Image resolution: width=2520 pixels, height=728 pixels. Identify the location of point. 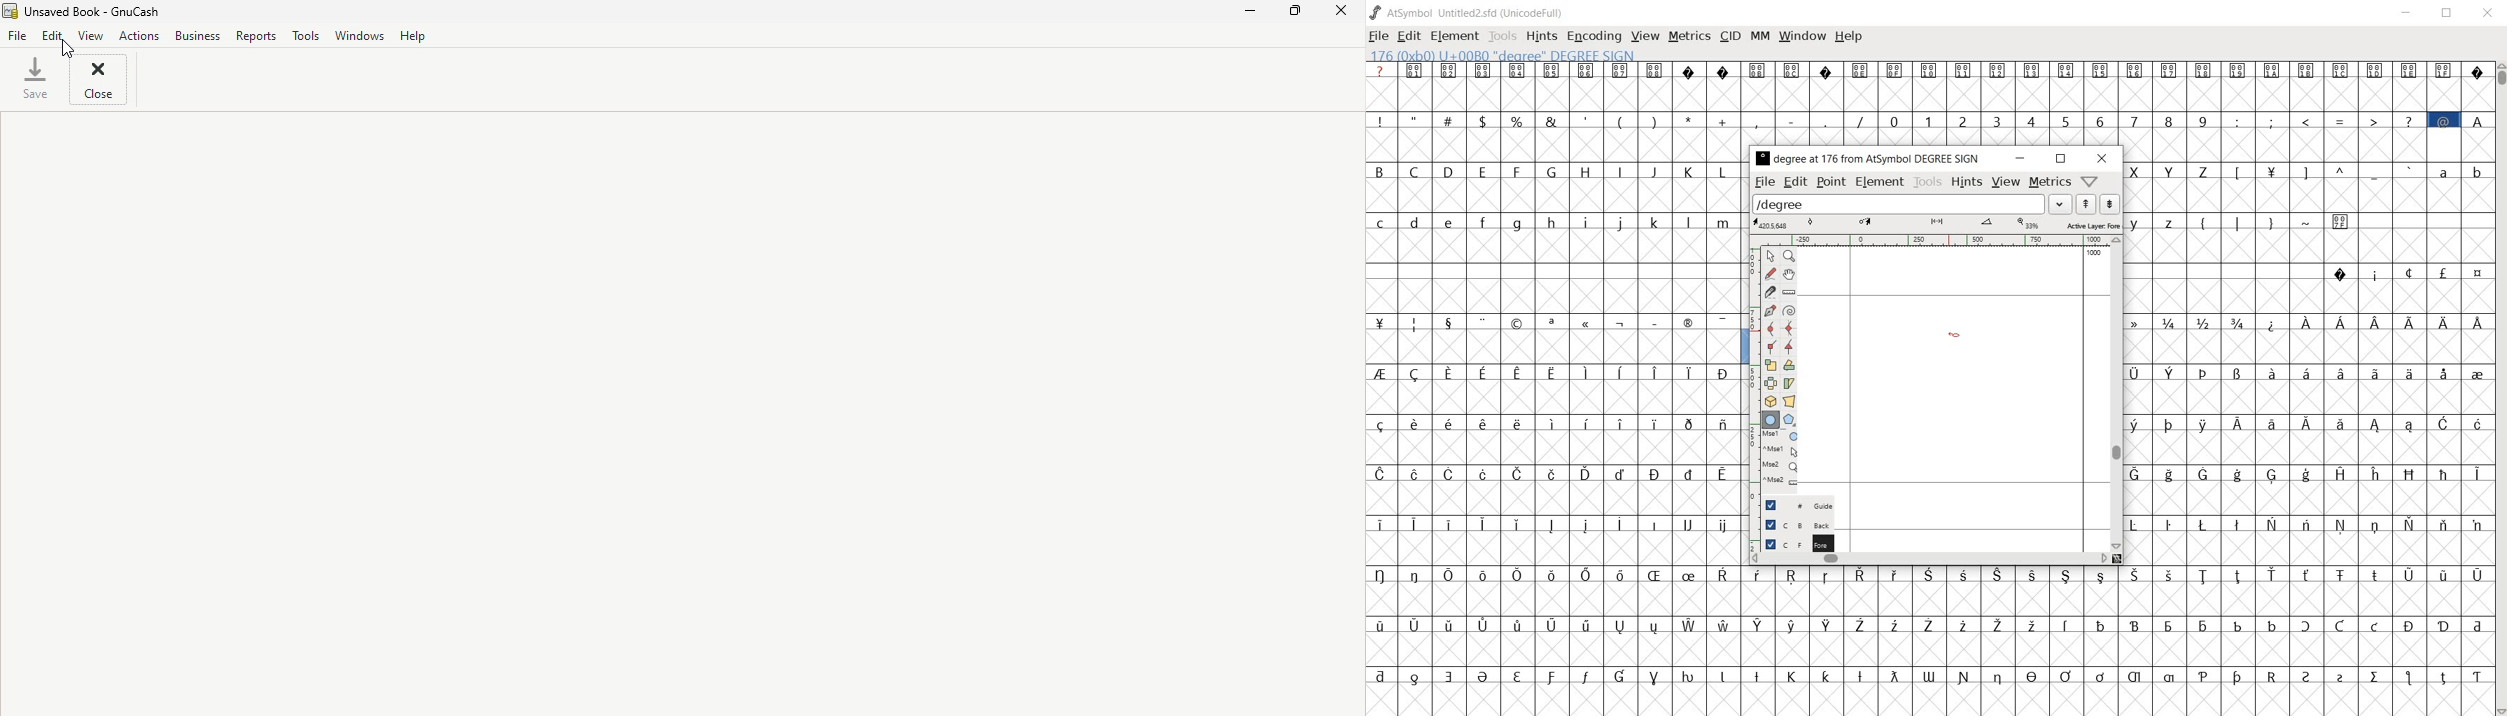
(1830, 182).